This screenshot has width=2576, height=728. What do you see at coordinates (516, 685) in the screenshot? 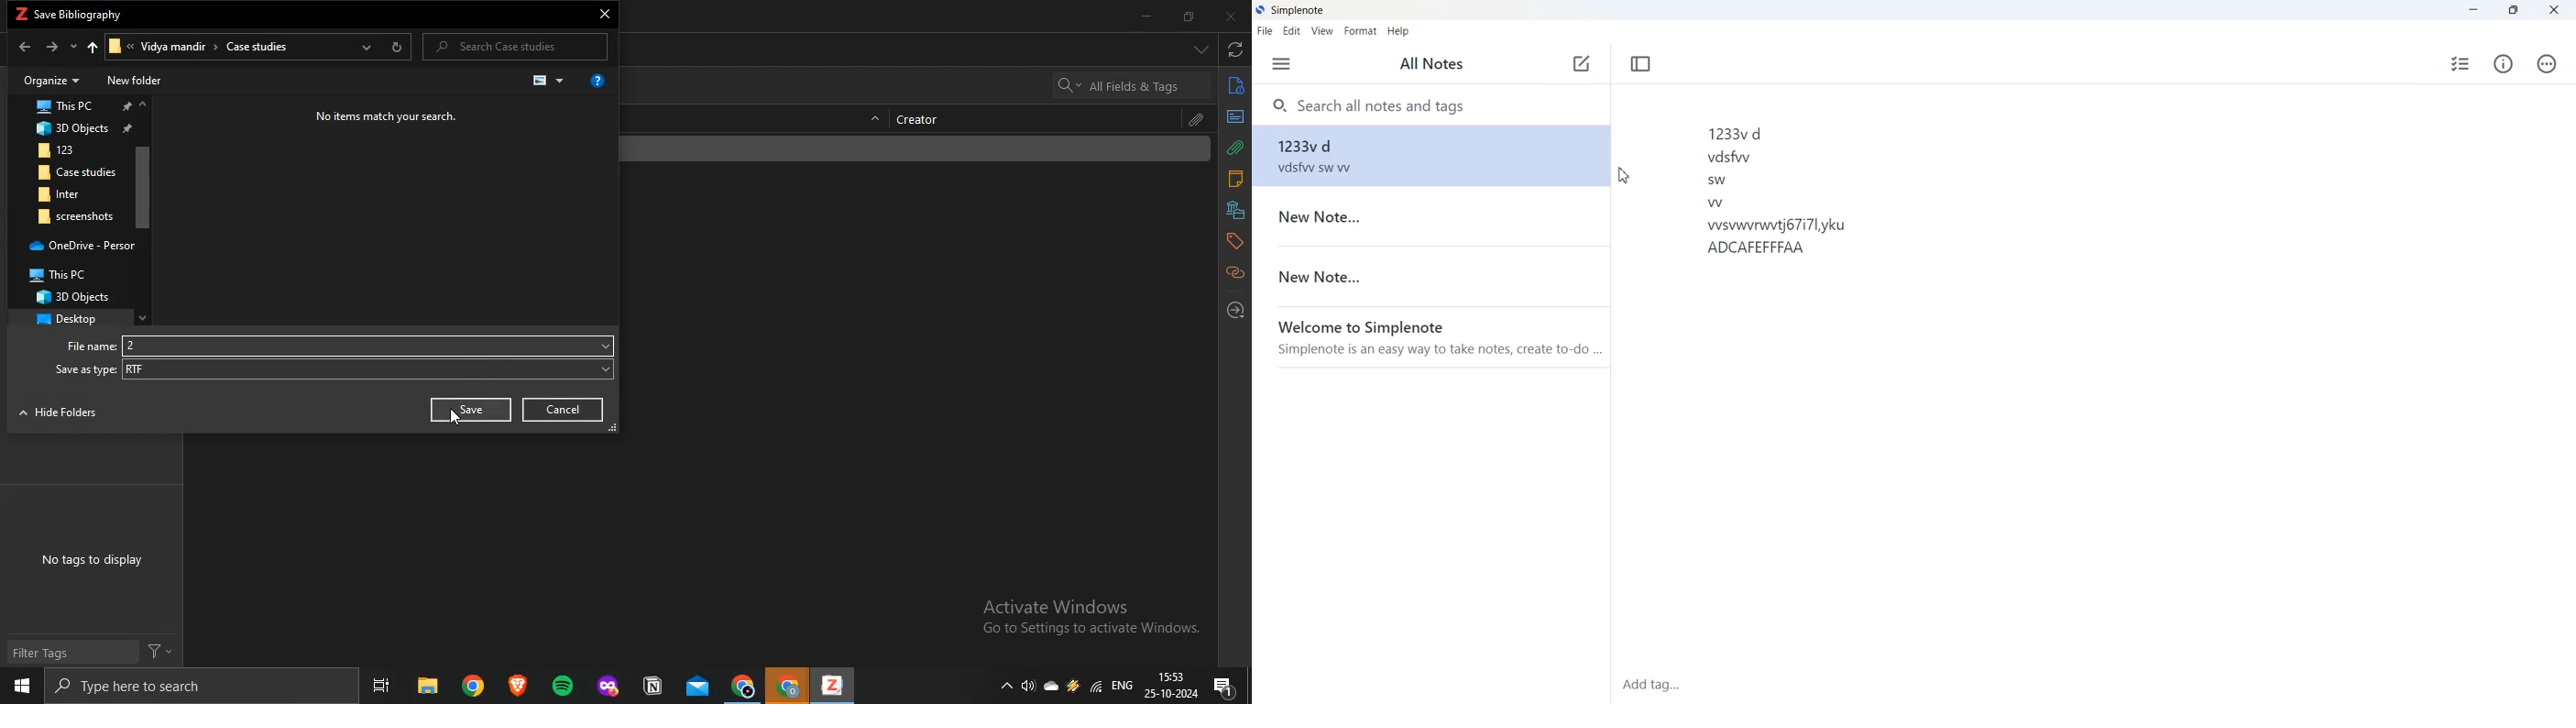
I see `brave` at bounding box center [516, 685].